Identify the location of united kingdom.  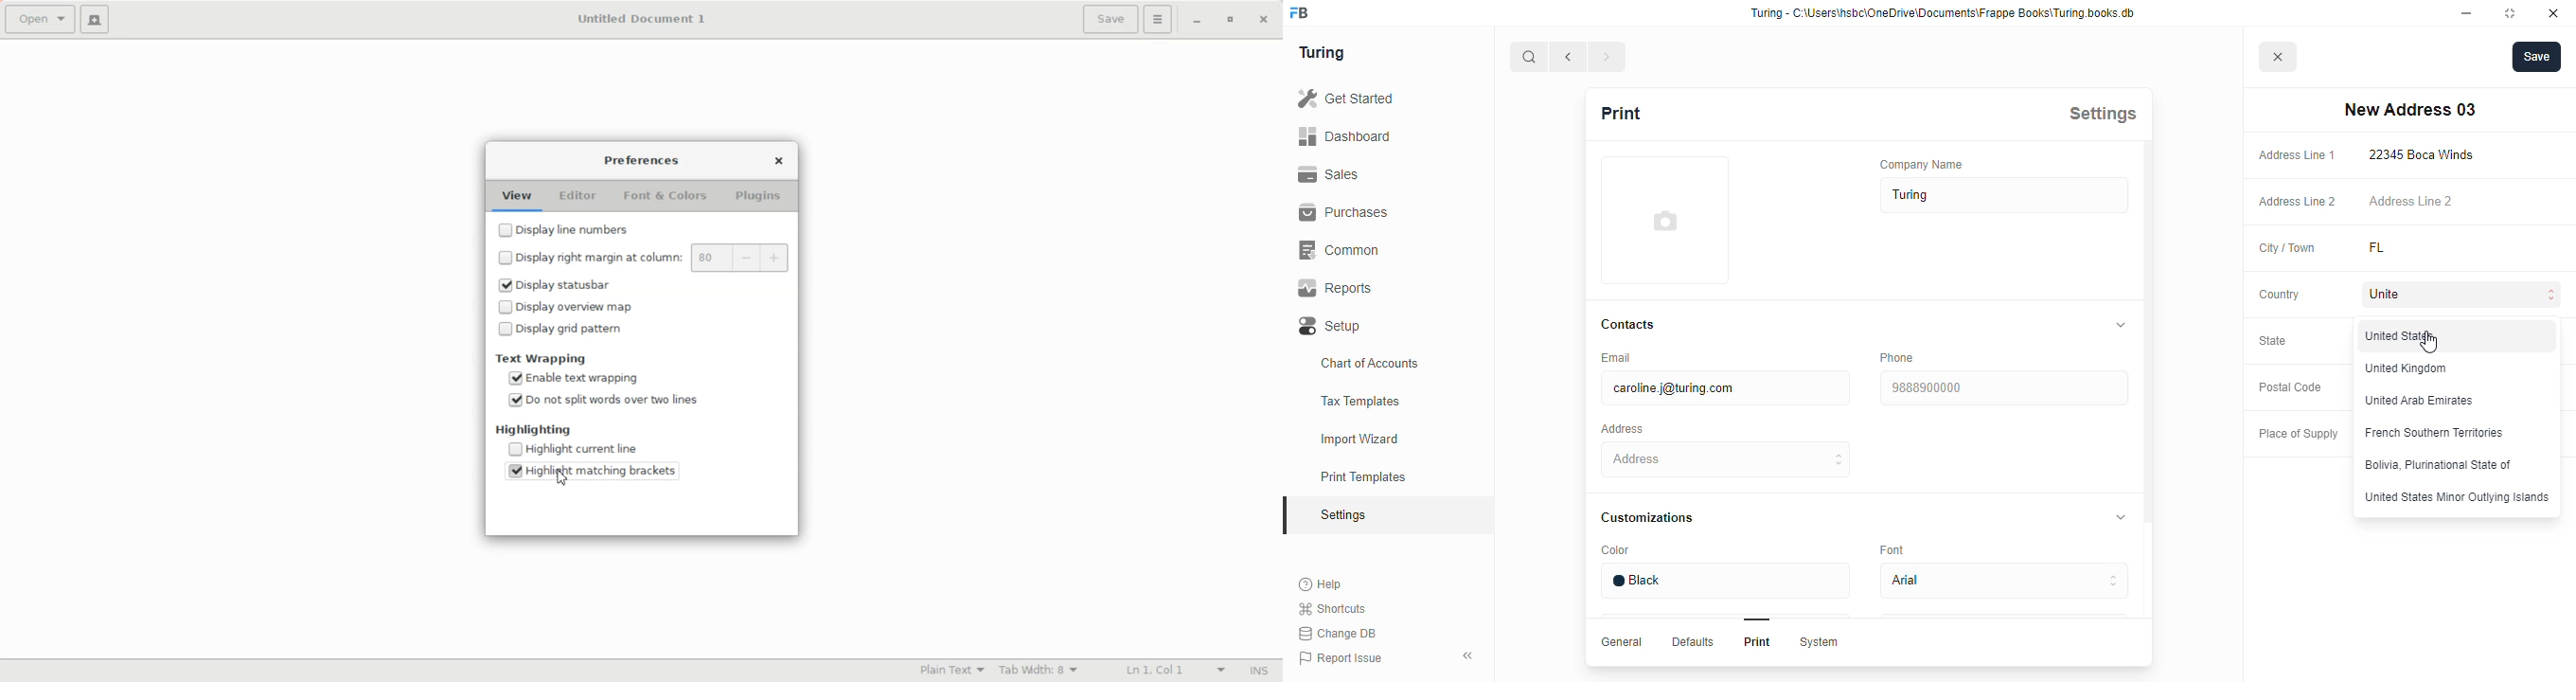
(2407, 368).